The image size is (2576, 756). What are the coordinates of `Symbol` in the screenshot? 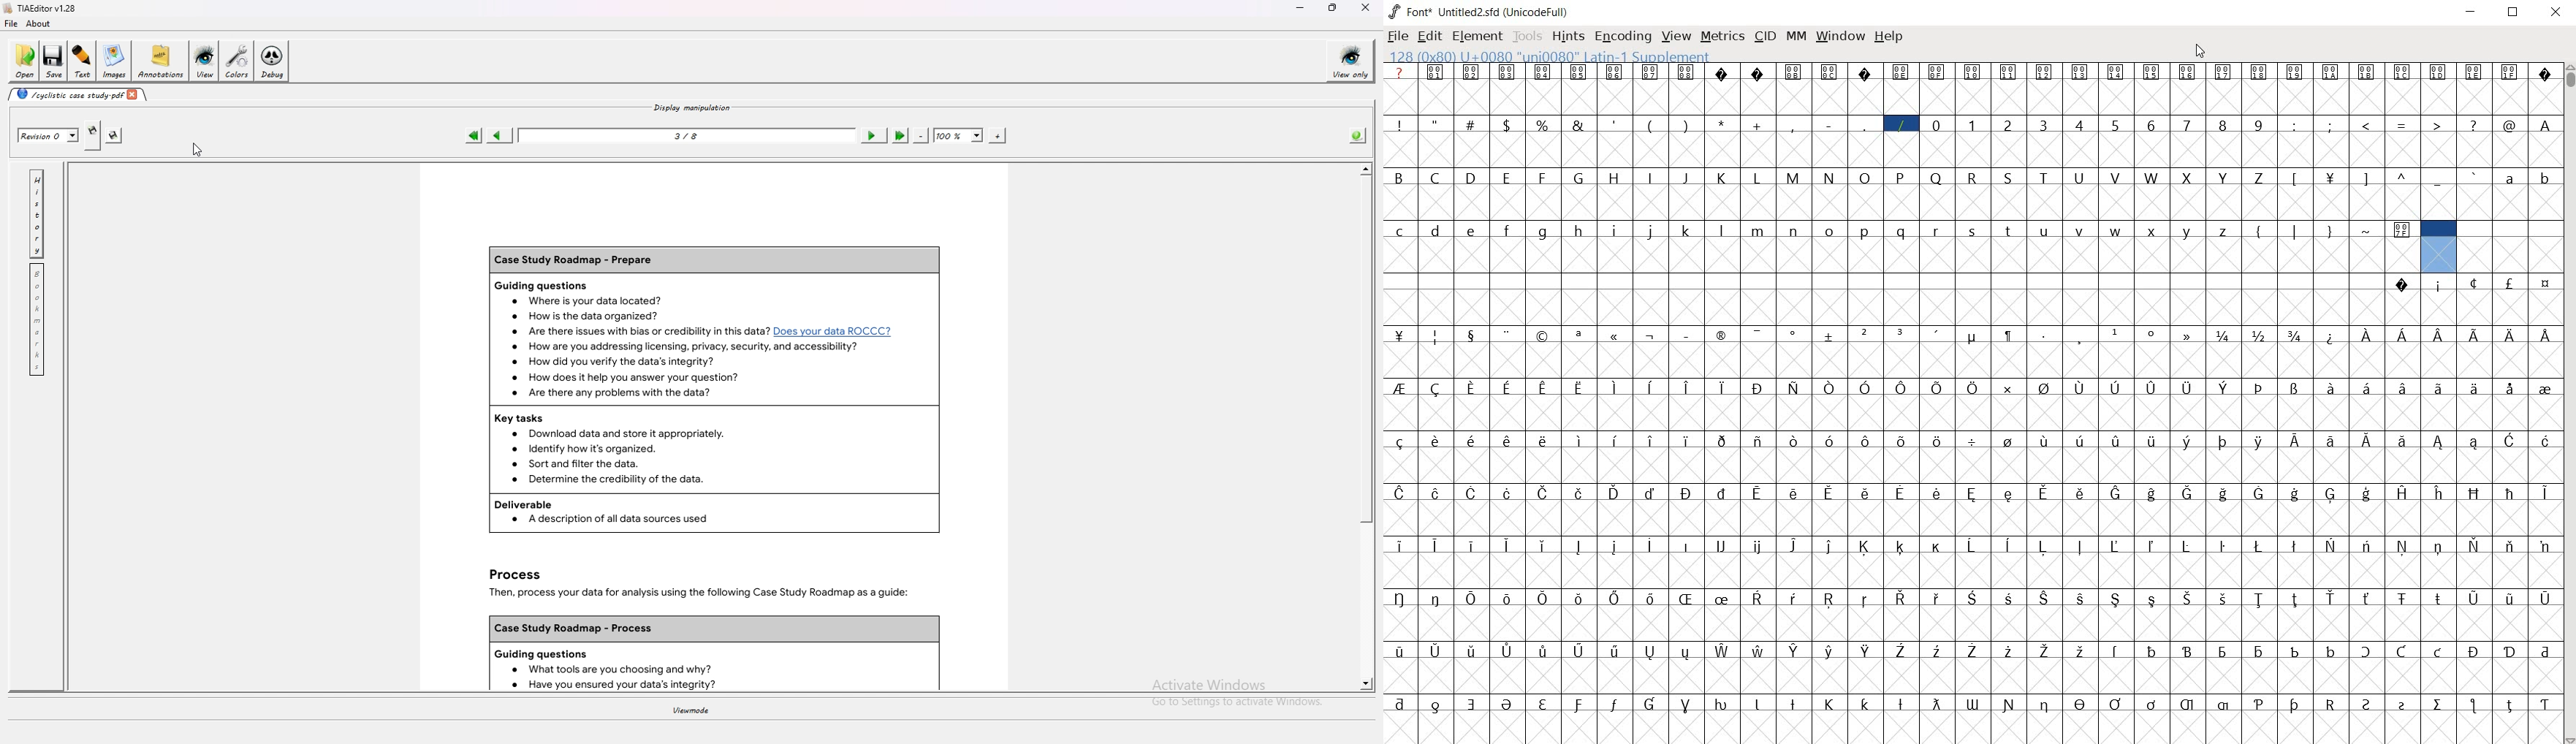 It's located at (2008, 335).